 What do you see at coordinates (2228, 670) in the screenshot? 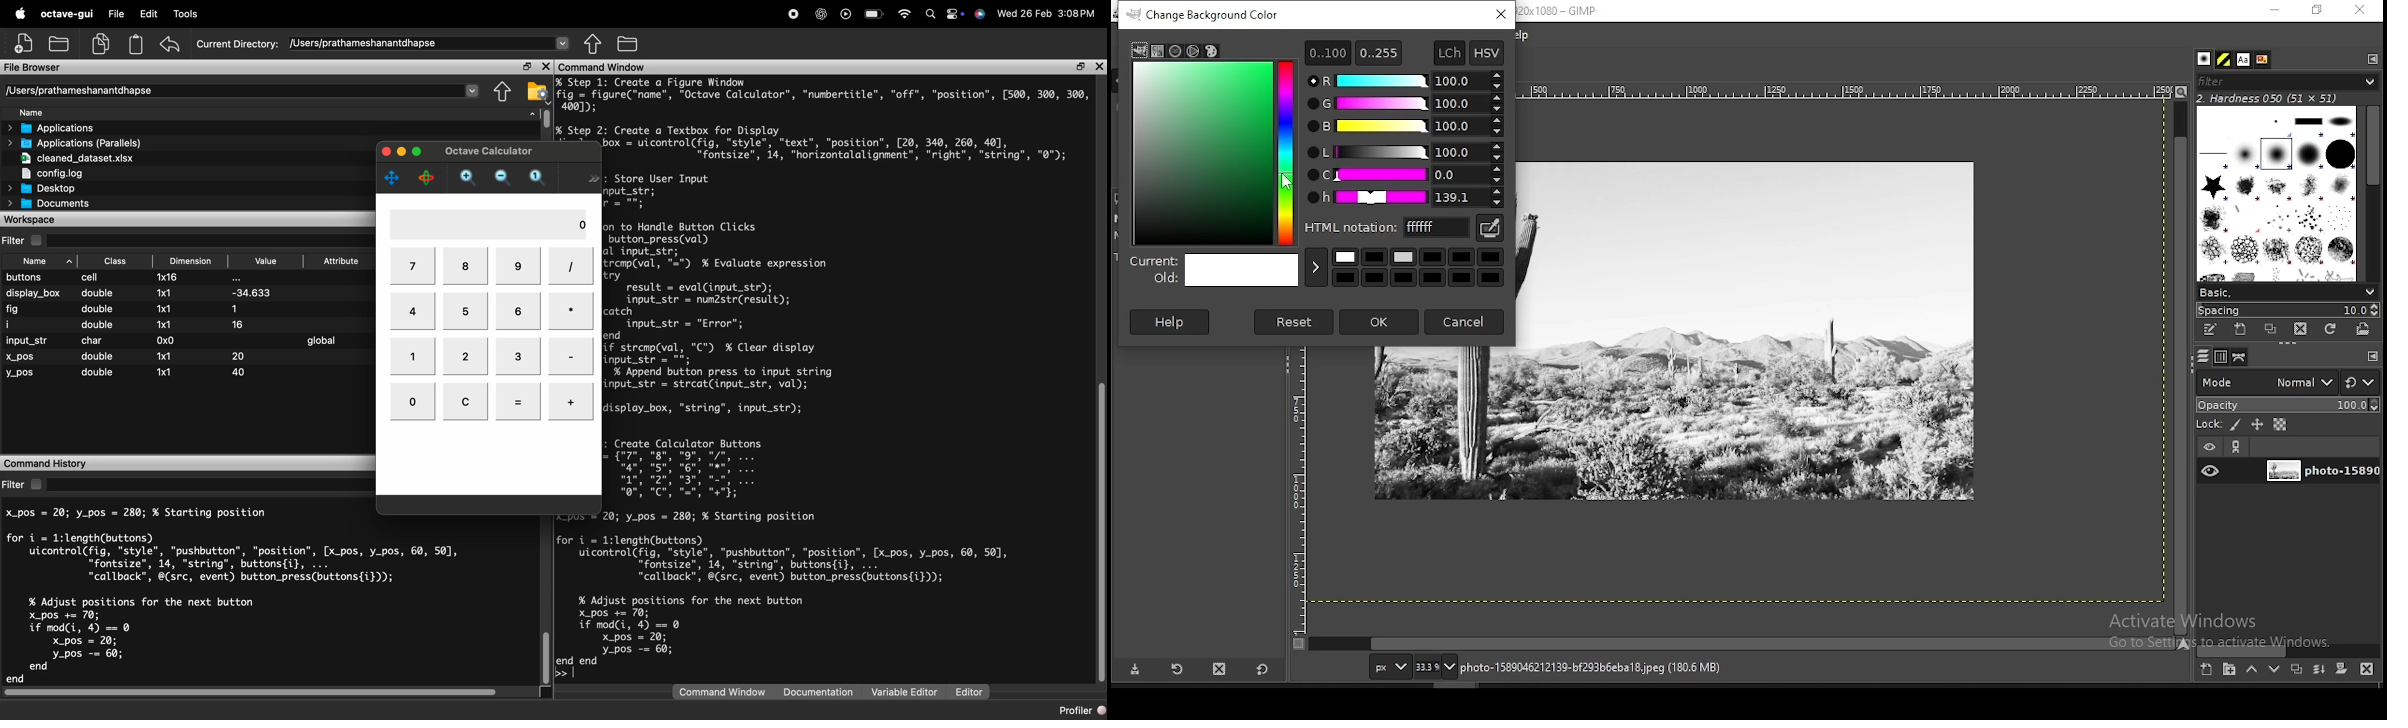
I see `new layer group` at bounding box center [2228, 670].